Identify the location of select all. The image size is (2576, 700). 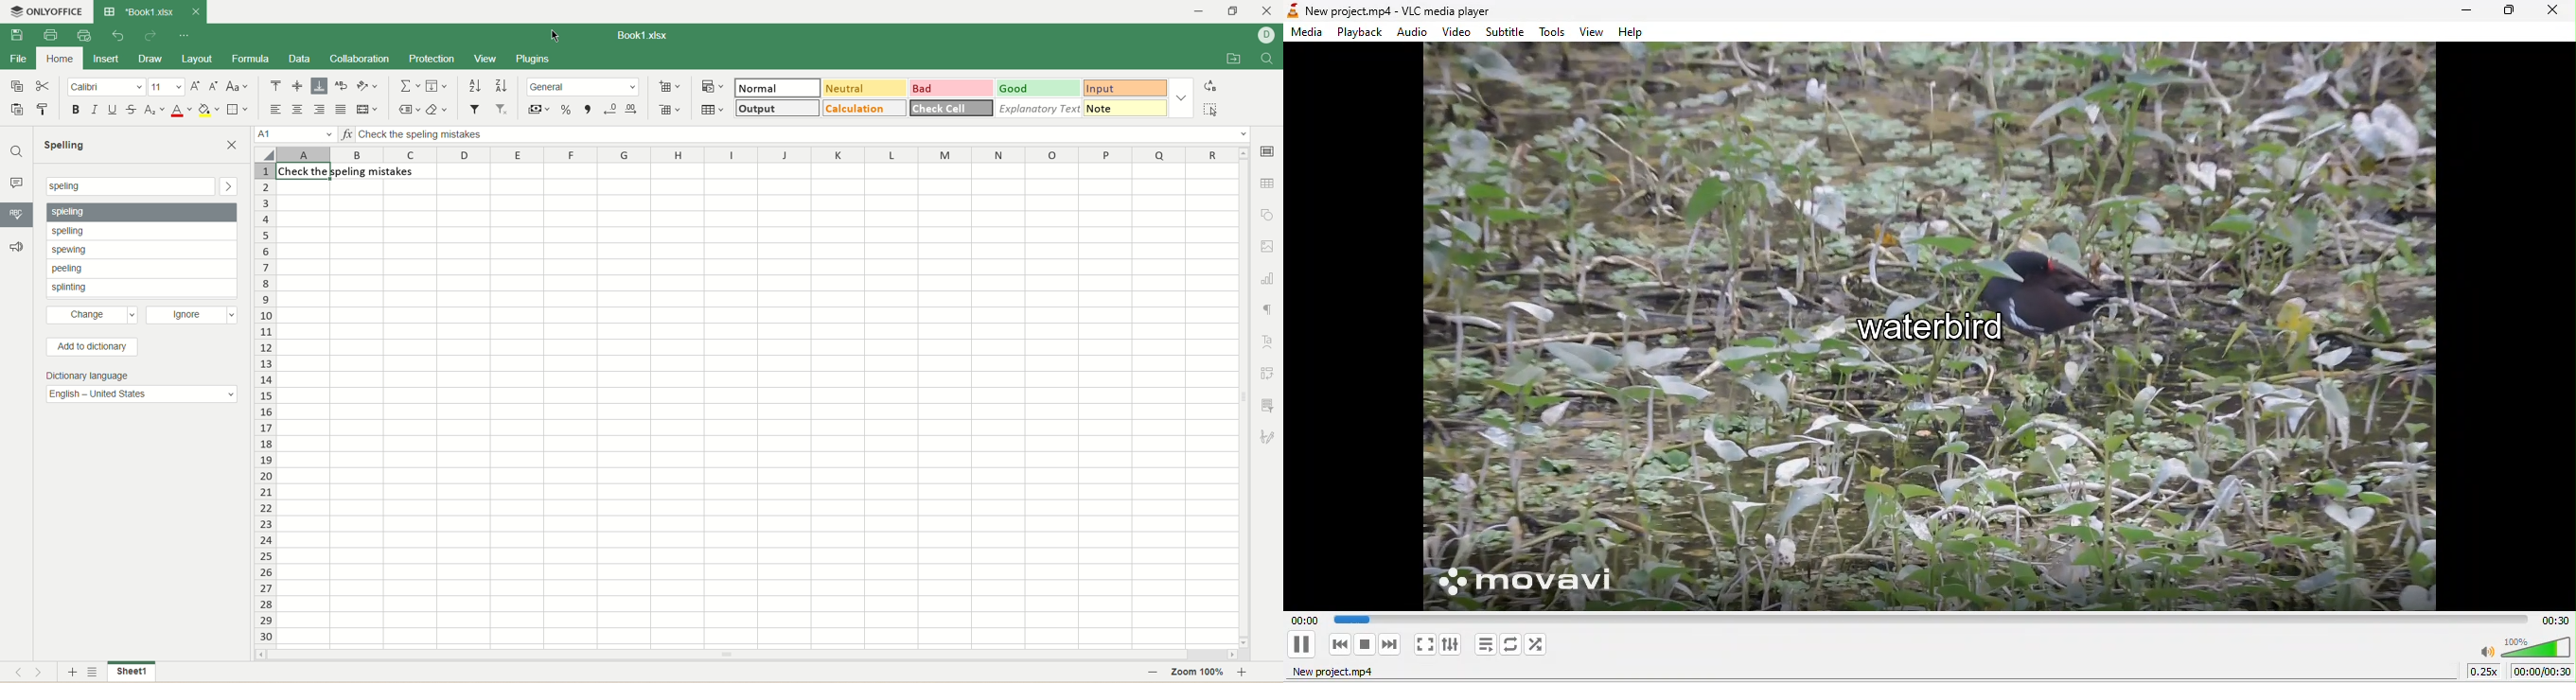
(265, 154).